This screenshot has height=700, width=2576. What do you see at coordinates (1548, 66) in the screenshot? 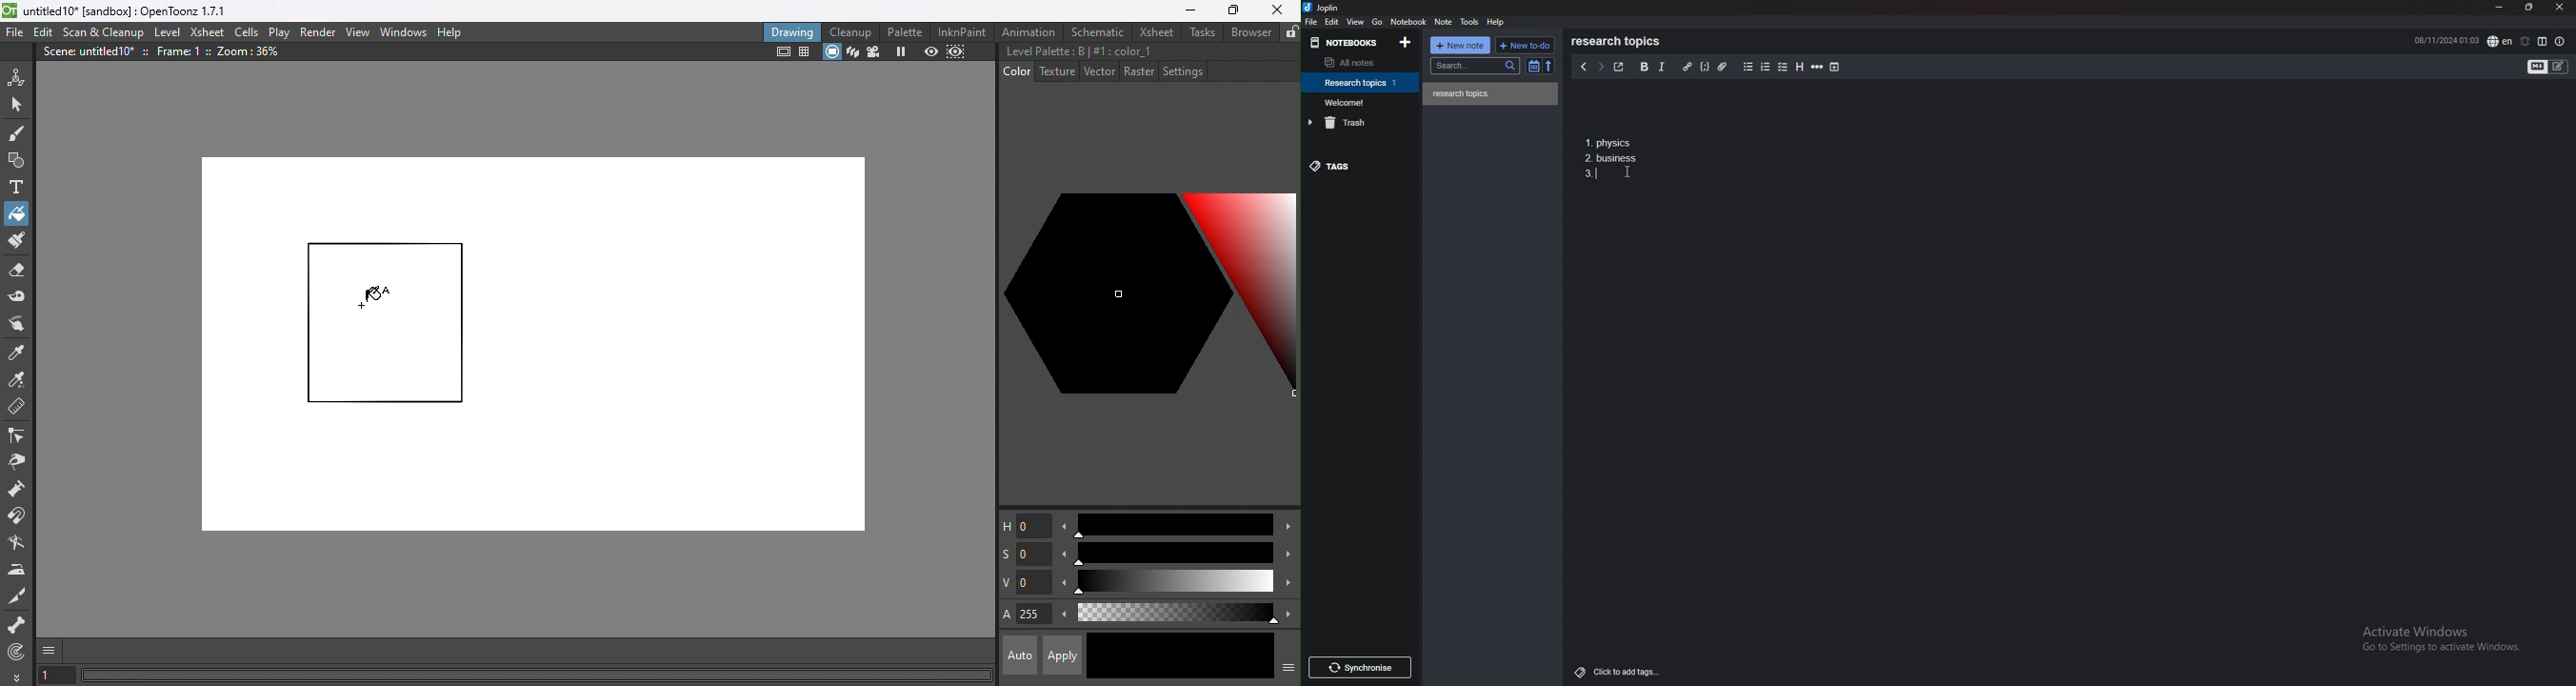
I see `reverse sort order` at bounding box center [1548, 66].